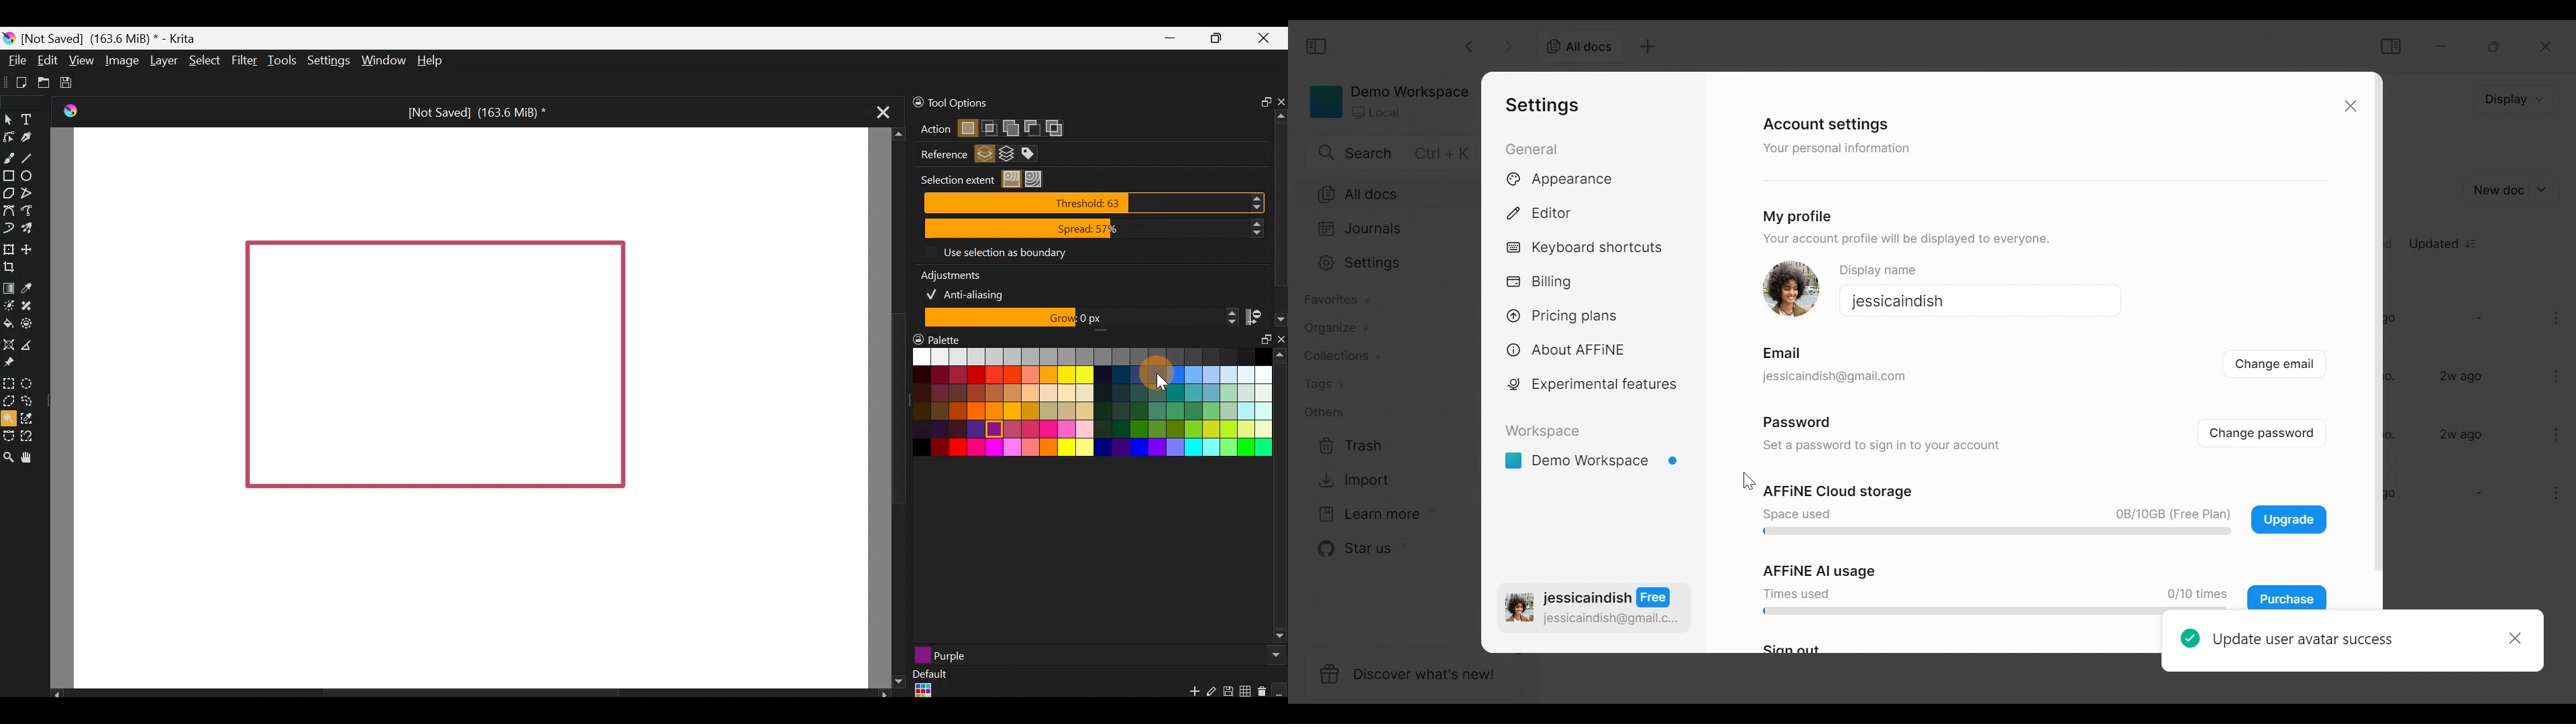  What do you see at coordinates (929, 129) in the screenshot?
I see `Action` at bounding box center [929, 129].